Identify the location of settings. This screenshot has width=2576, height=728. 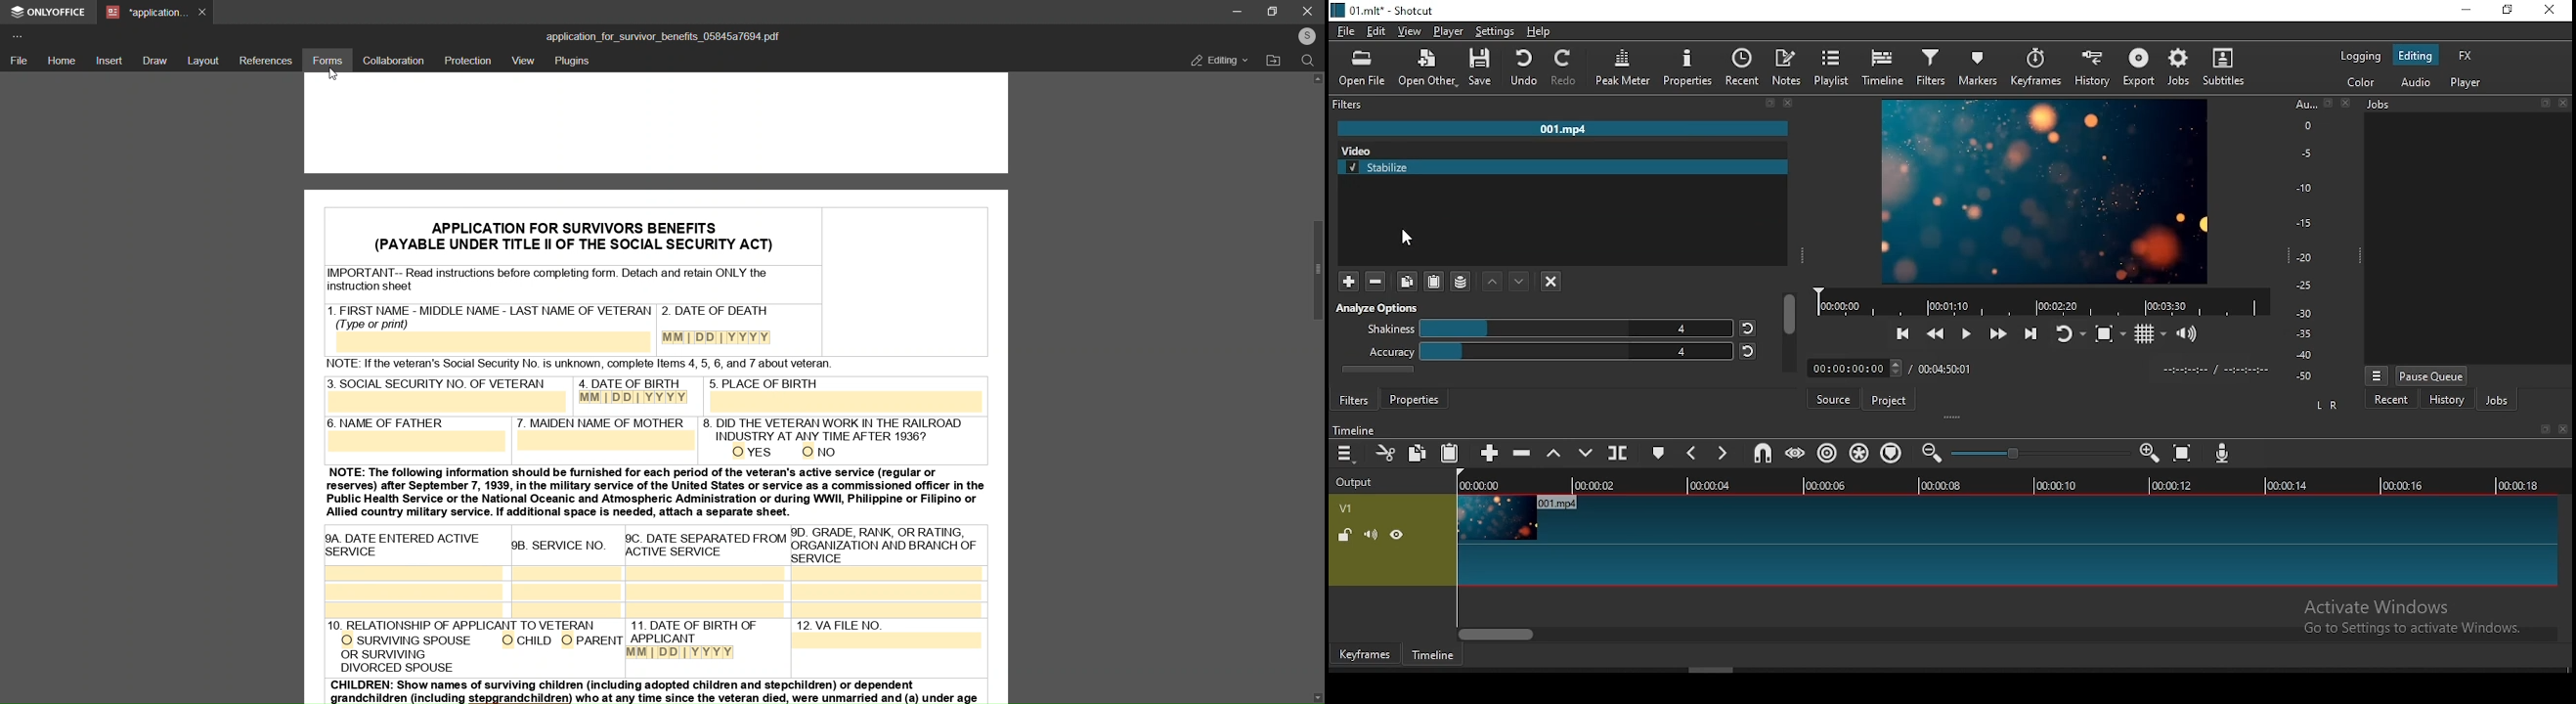
(1498, 29).